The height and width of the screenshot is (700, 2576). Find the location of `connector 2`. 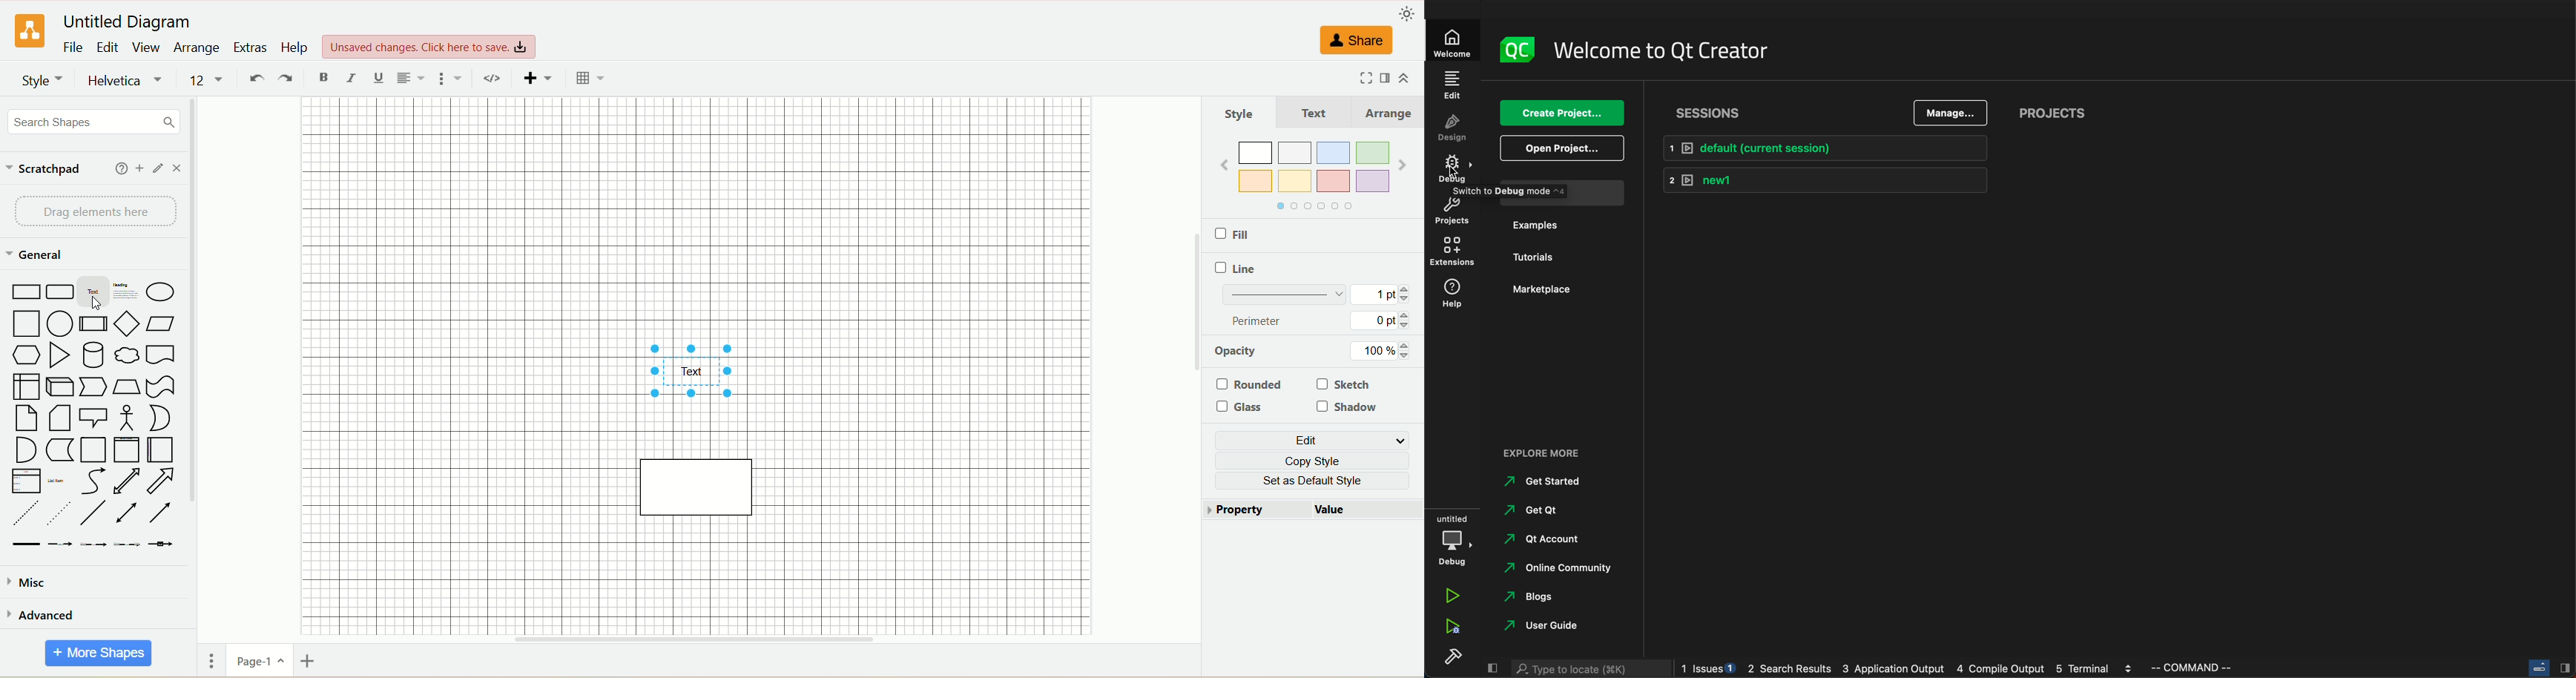

connector 2 is located at coordinates (60, 543).